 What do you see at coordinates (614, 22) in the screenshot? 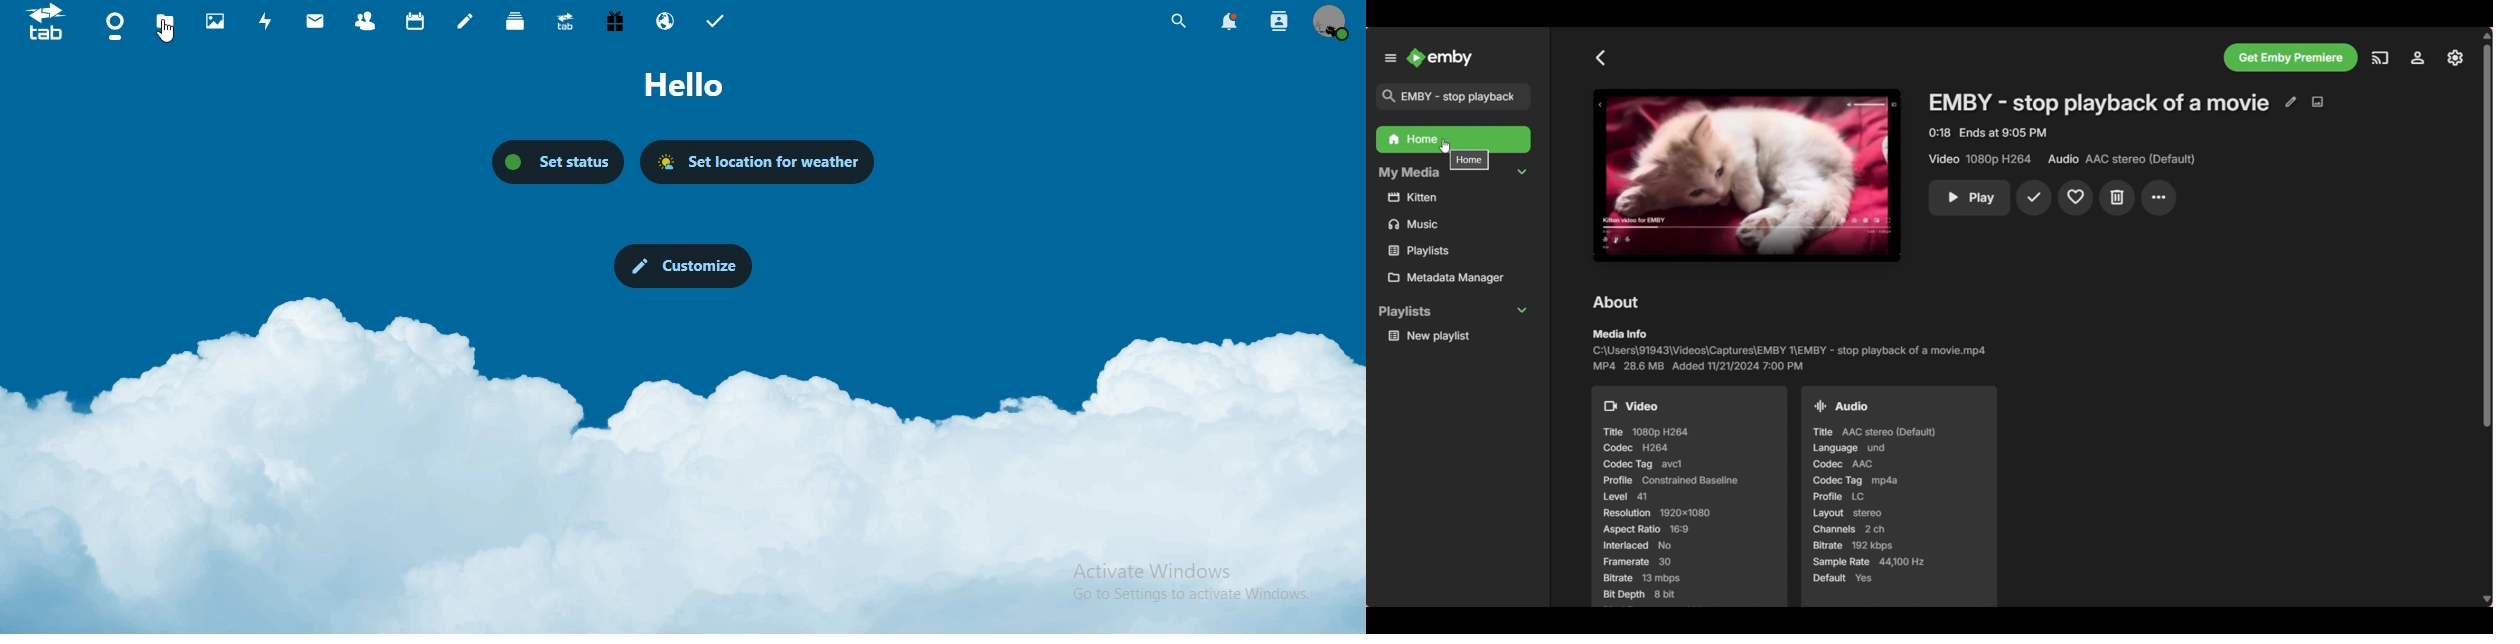
I see `free trial` at bounding box center [614, 22].